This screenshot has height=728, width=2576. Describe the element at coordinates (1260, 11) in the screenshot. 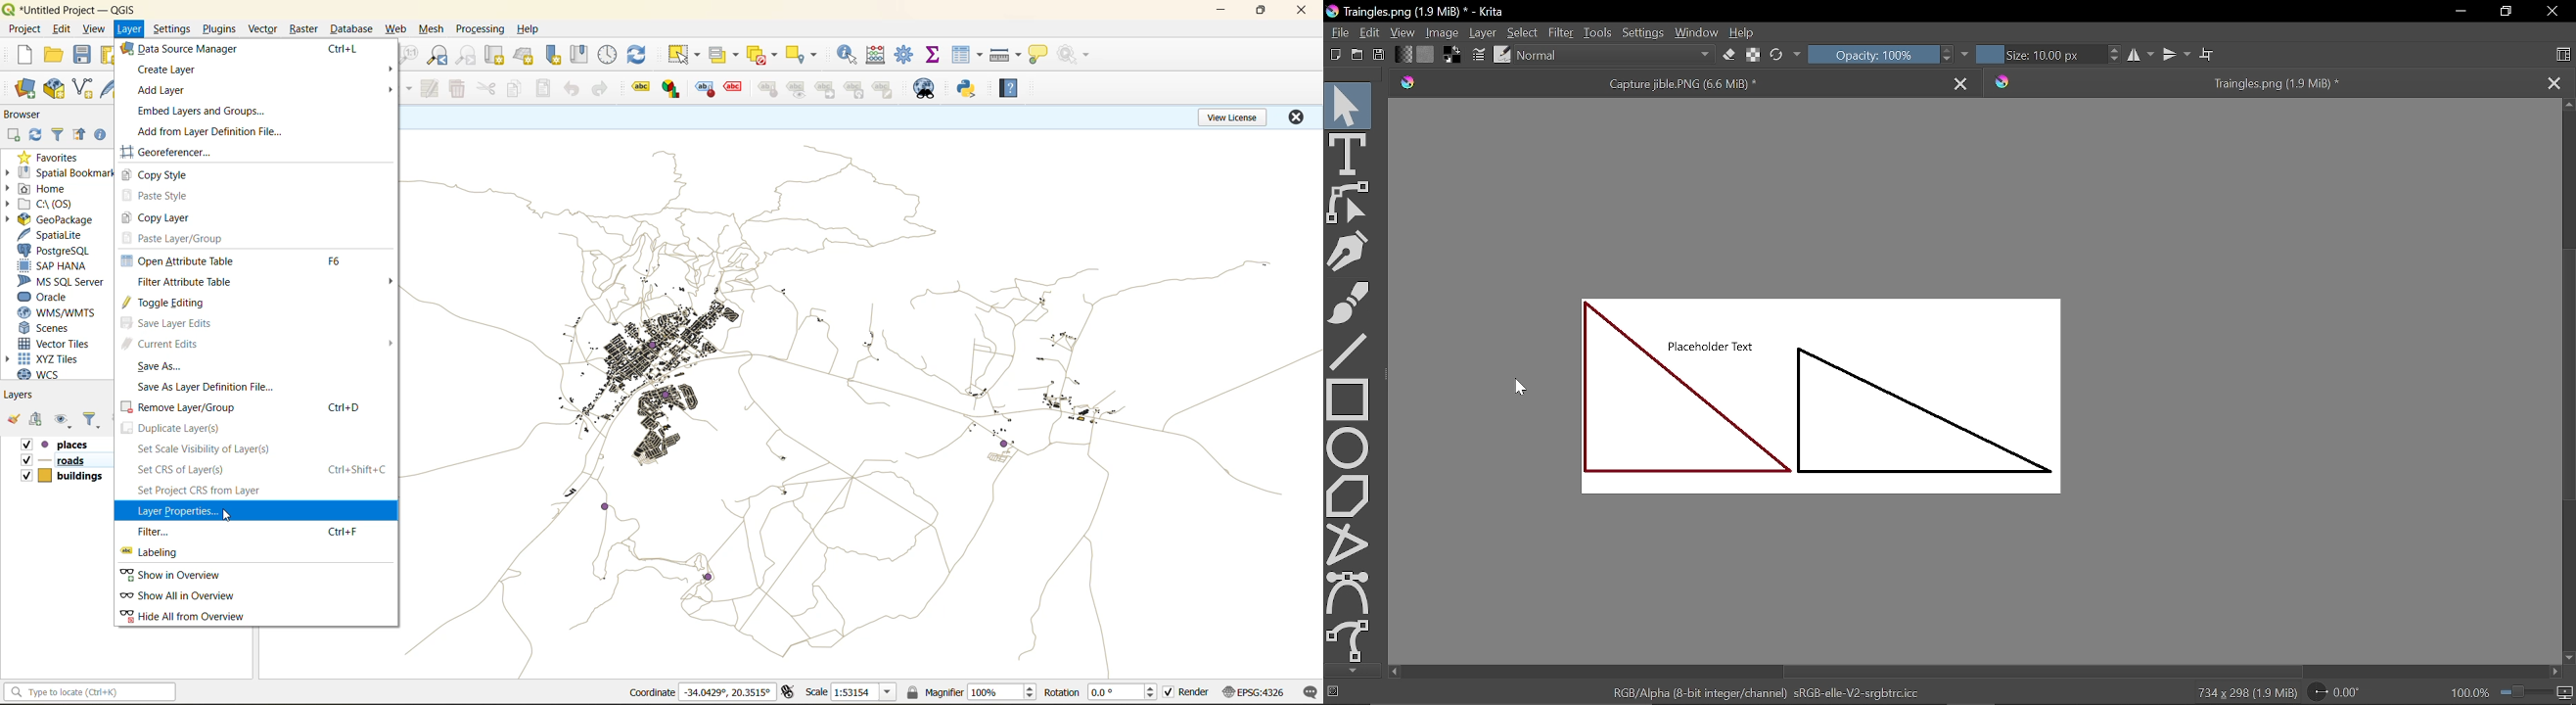

I see `maximize` at that location.